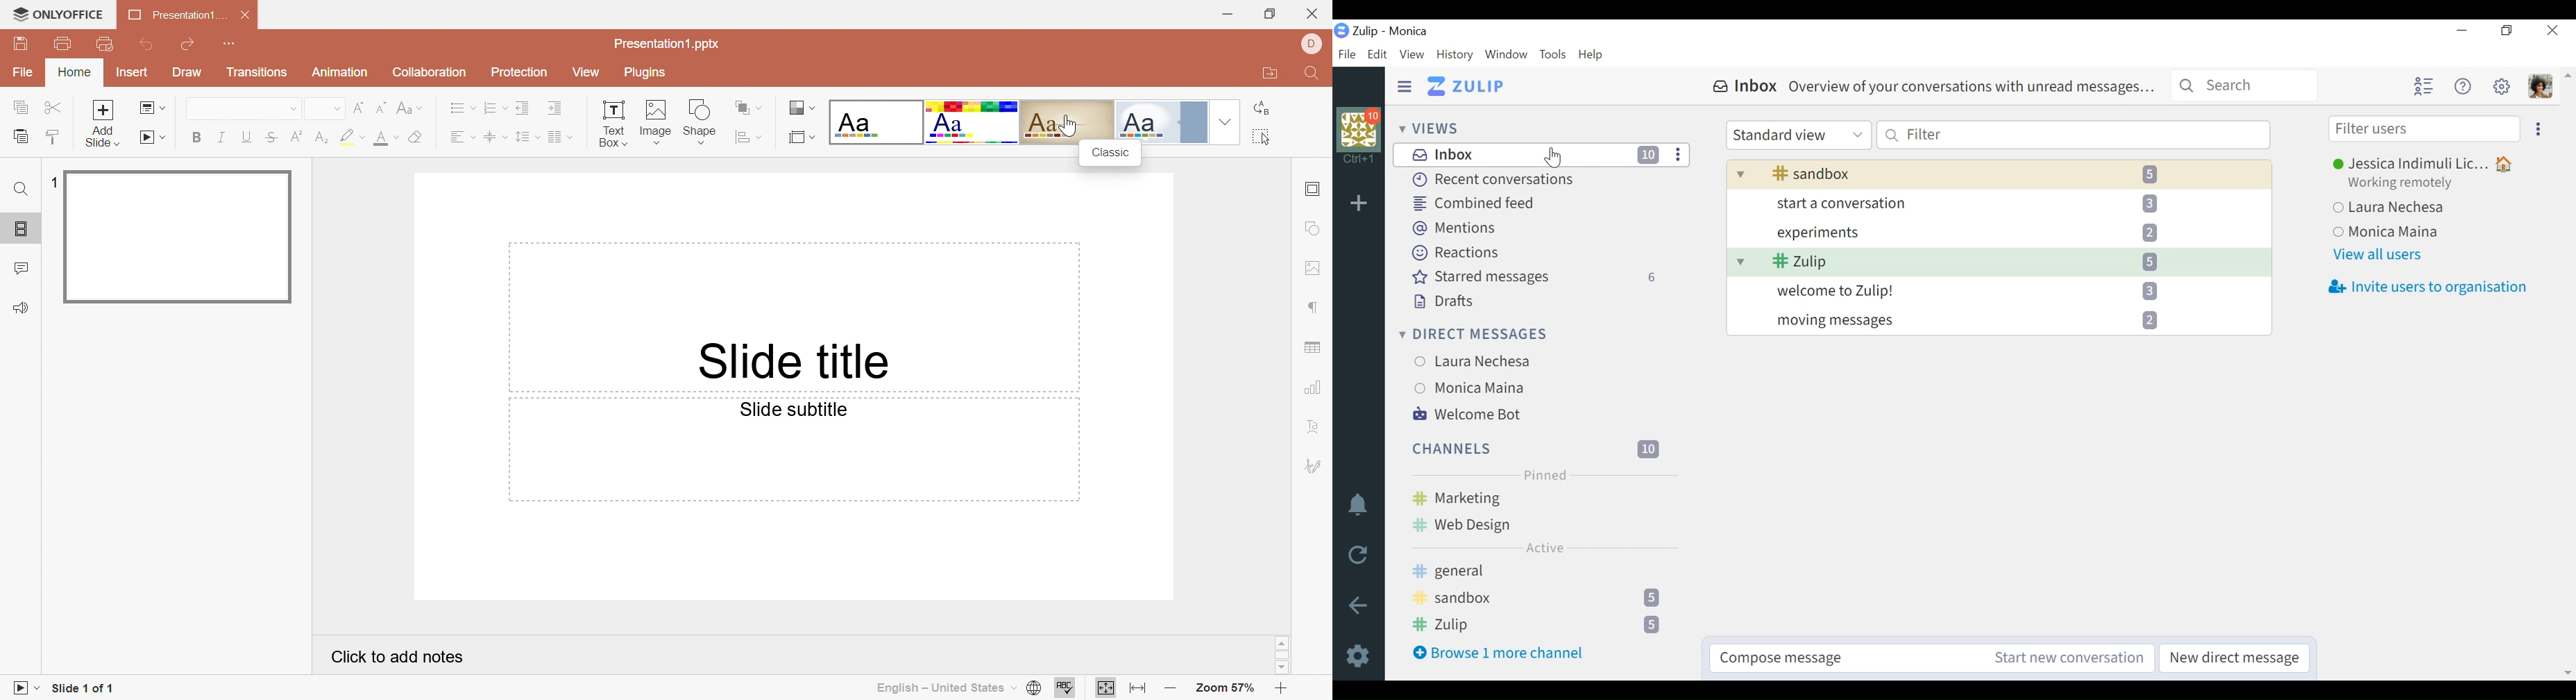 Image resolution: width=2576 pixels, height=700 pixels. What do you see at coordinates (1282, 669) in the screenshot?
I see `Scroll Down` at bounding box center [1282, 669].